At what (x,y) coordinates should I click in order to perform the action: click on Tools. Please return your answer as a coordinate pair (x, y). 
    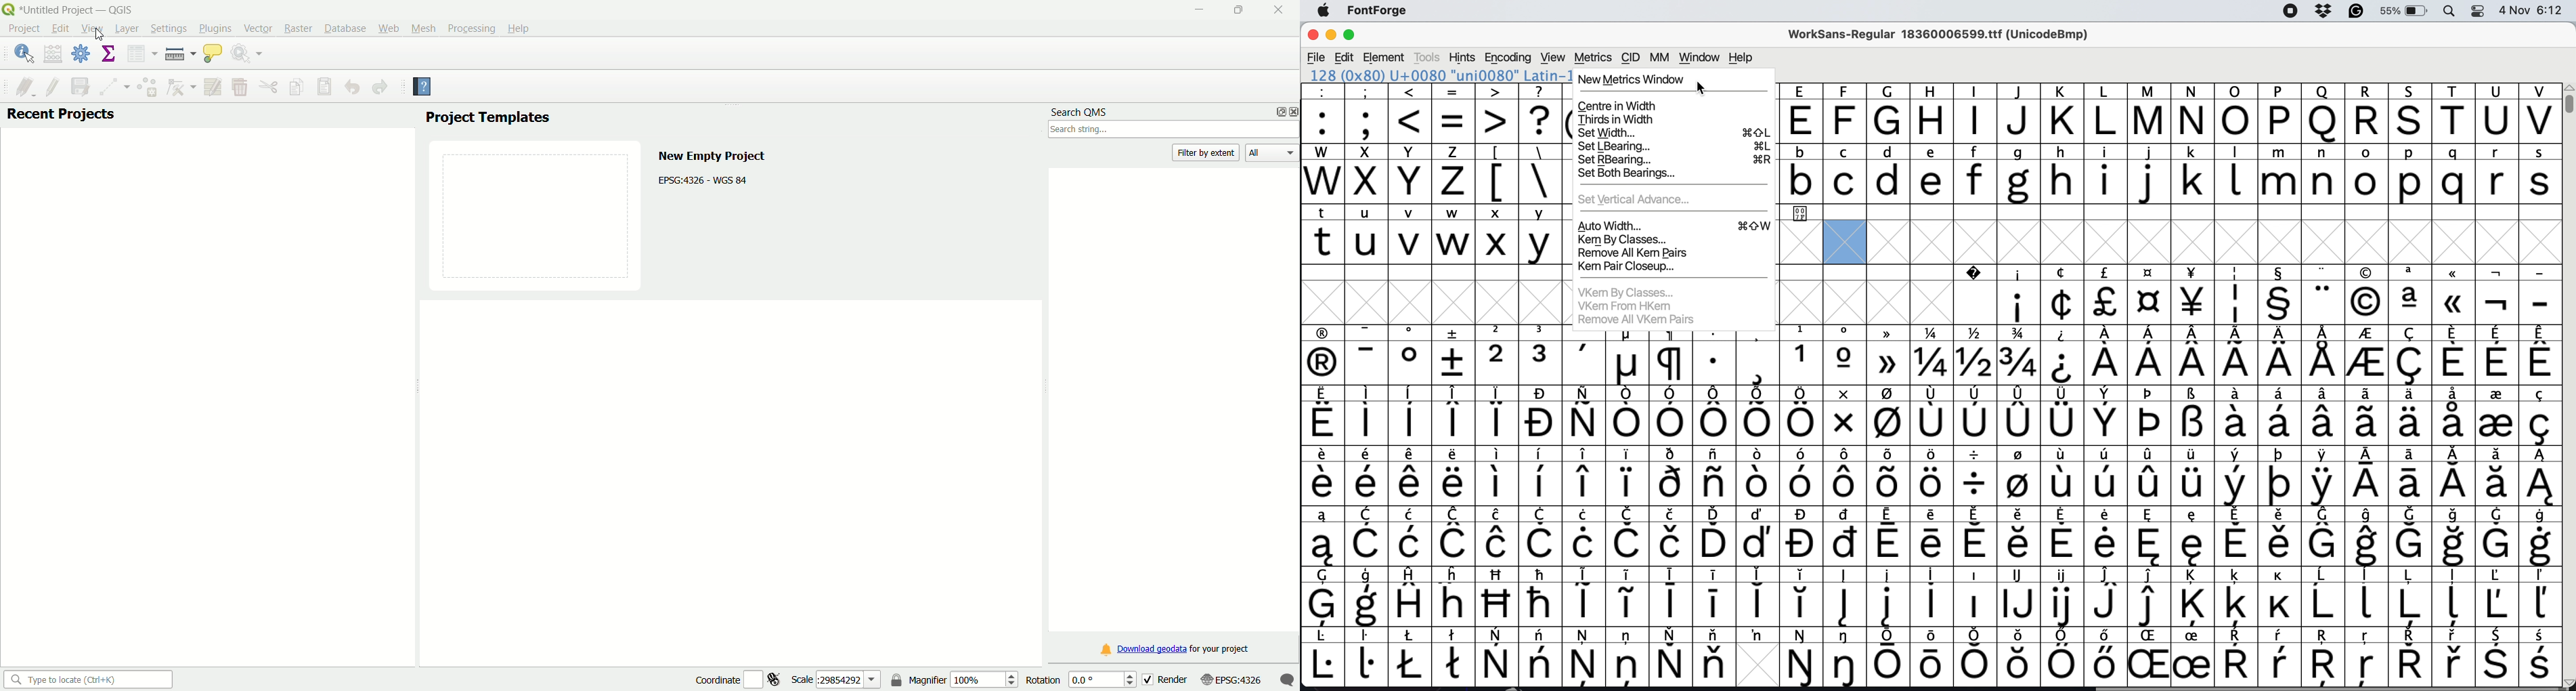
    Looking at the image, I should click on (1425, 57).